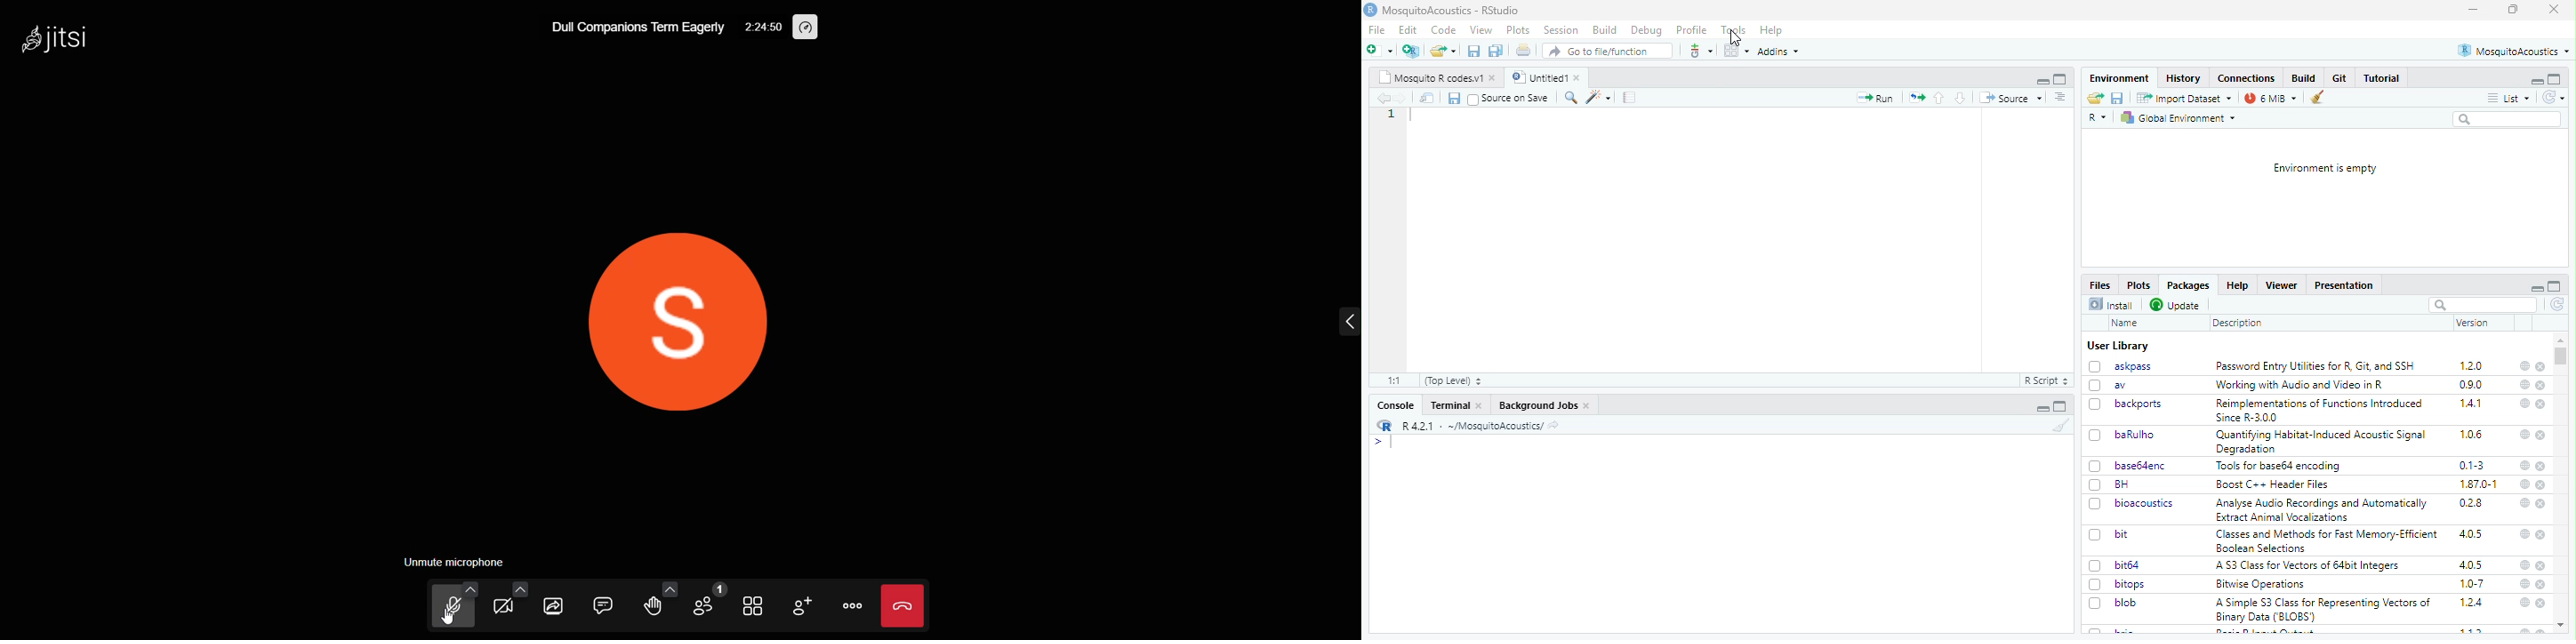  What do you see at coordinates (2101, 284) in the screenshot?
I see `Files` at bounding box center [2101, 284].